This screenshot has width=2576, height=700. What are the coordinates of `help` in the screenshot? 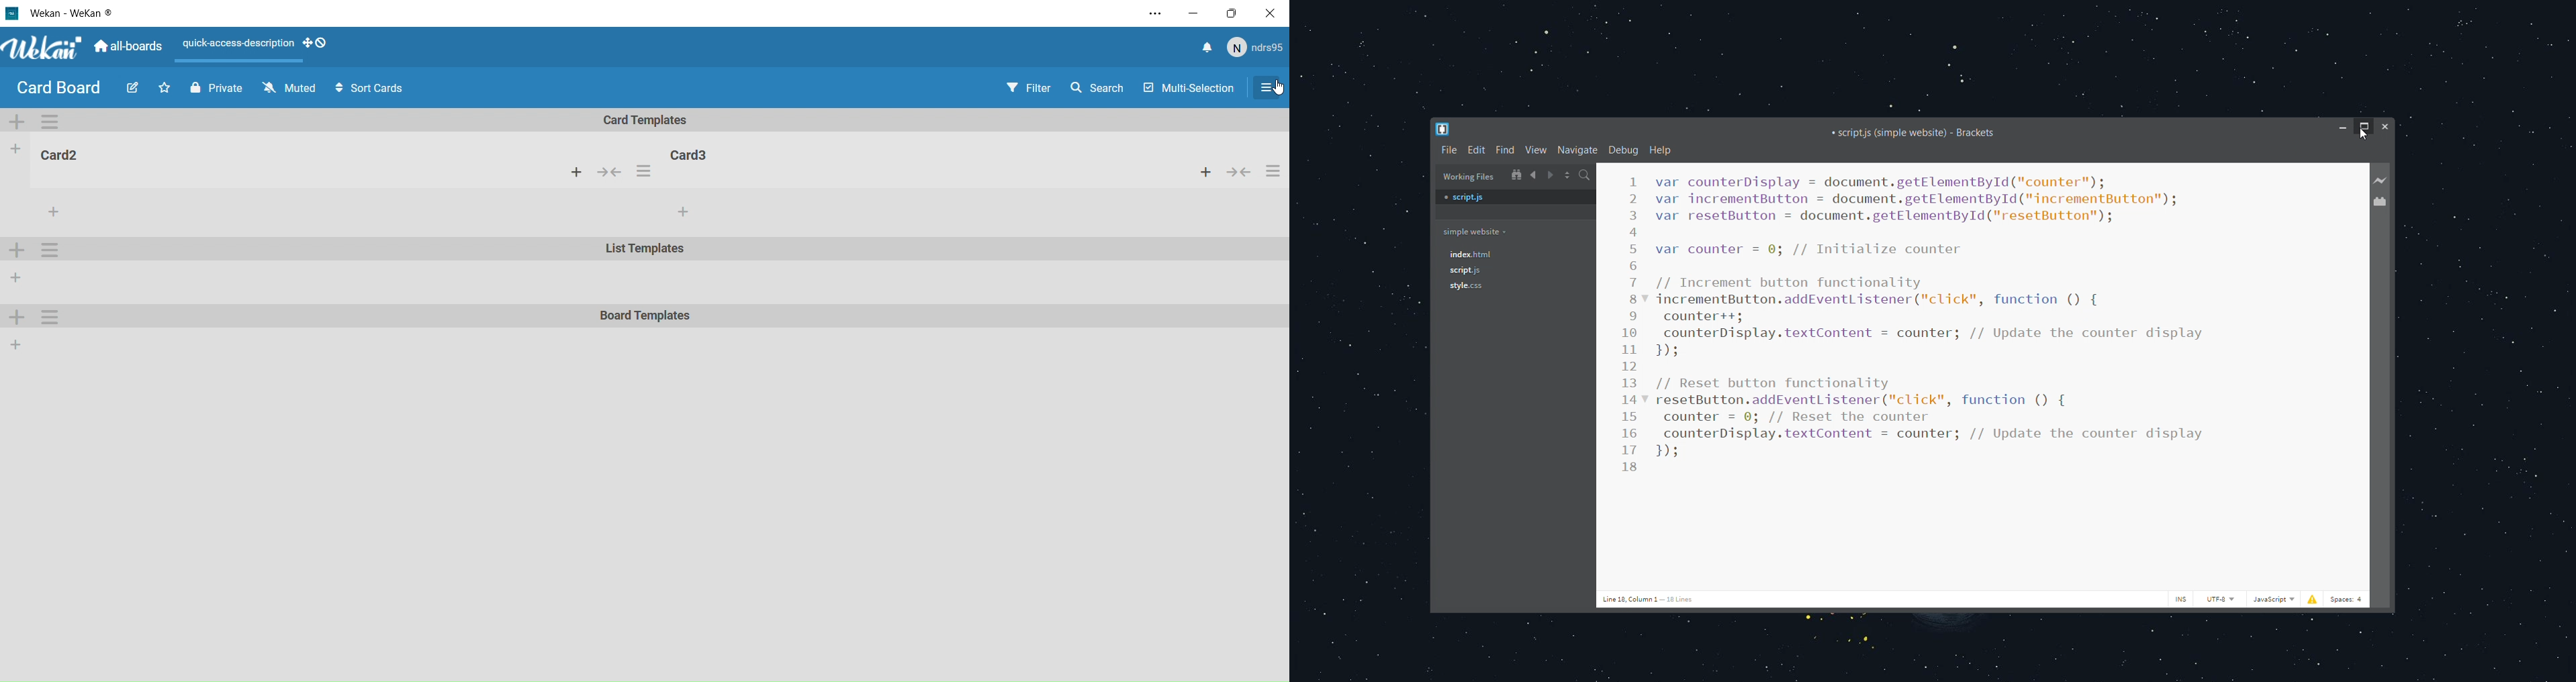 It's located at (1661, 150).